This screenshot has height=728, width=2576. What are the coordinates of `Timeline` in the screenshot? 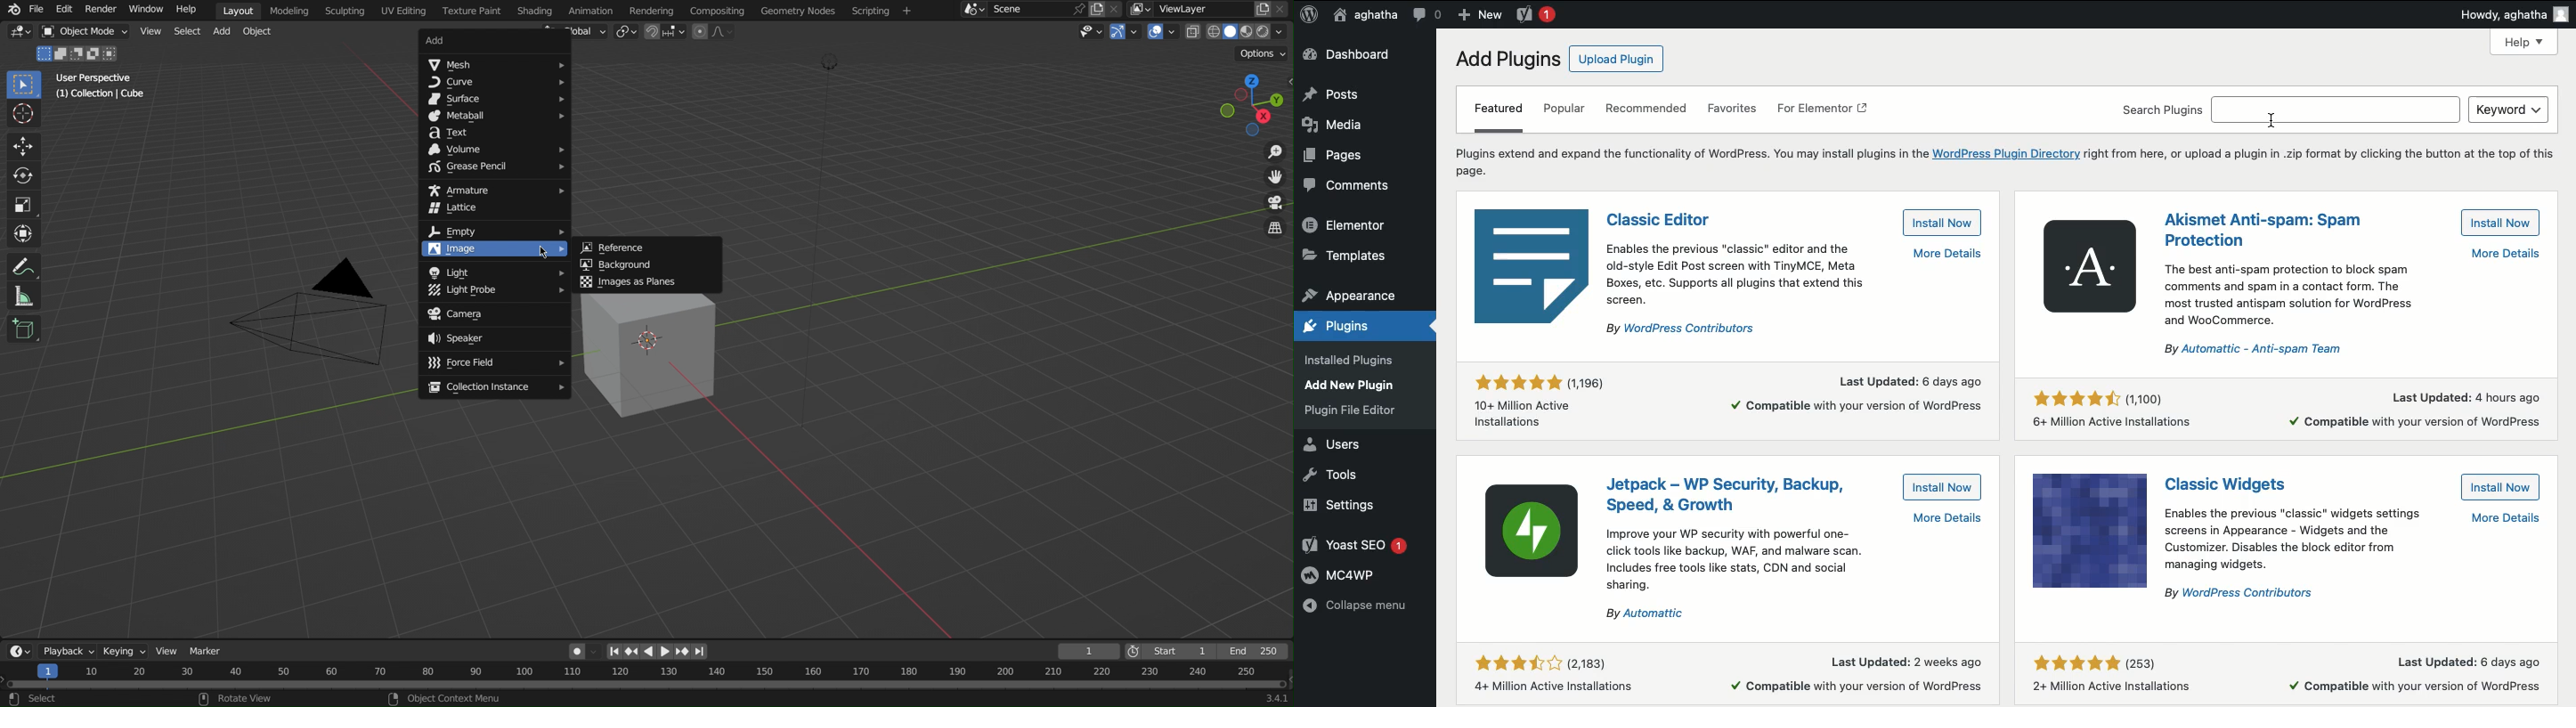 It's located at (647, 685).